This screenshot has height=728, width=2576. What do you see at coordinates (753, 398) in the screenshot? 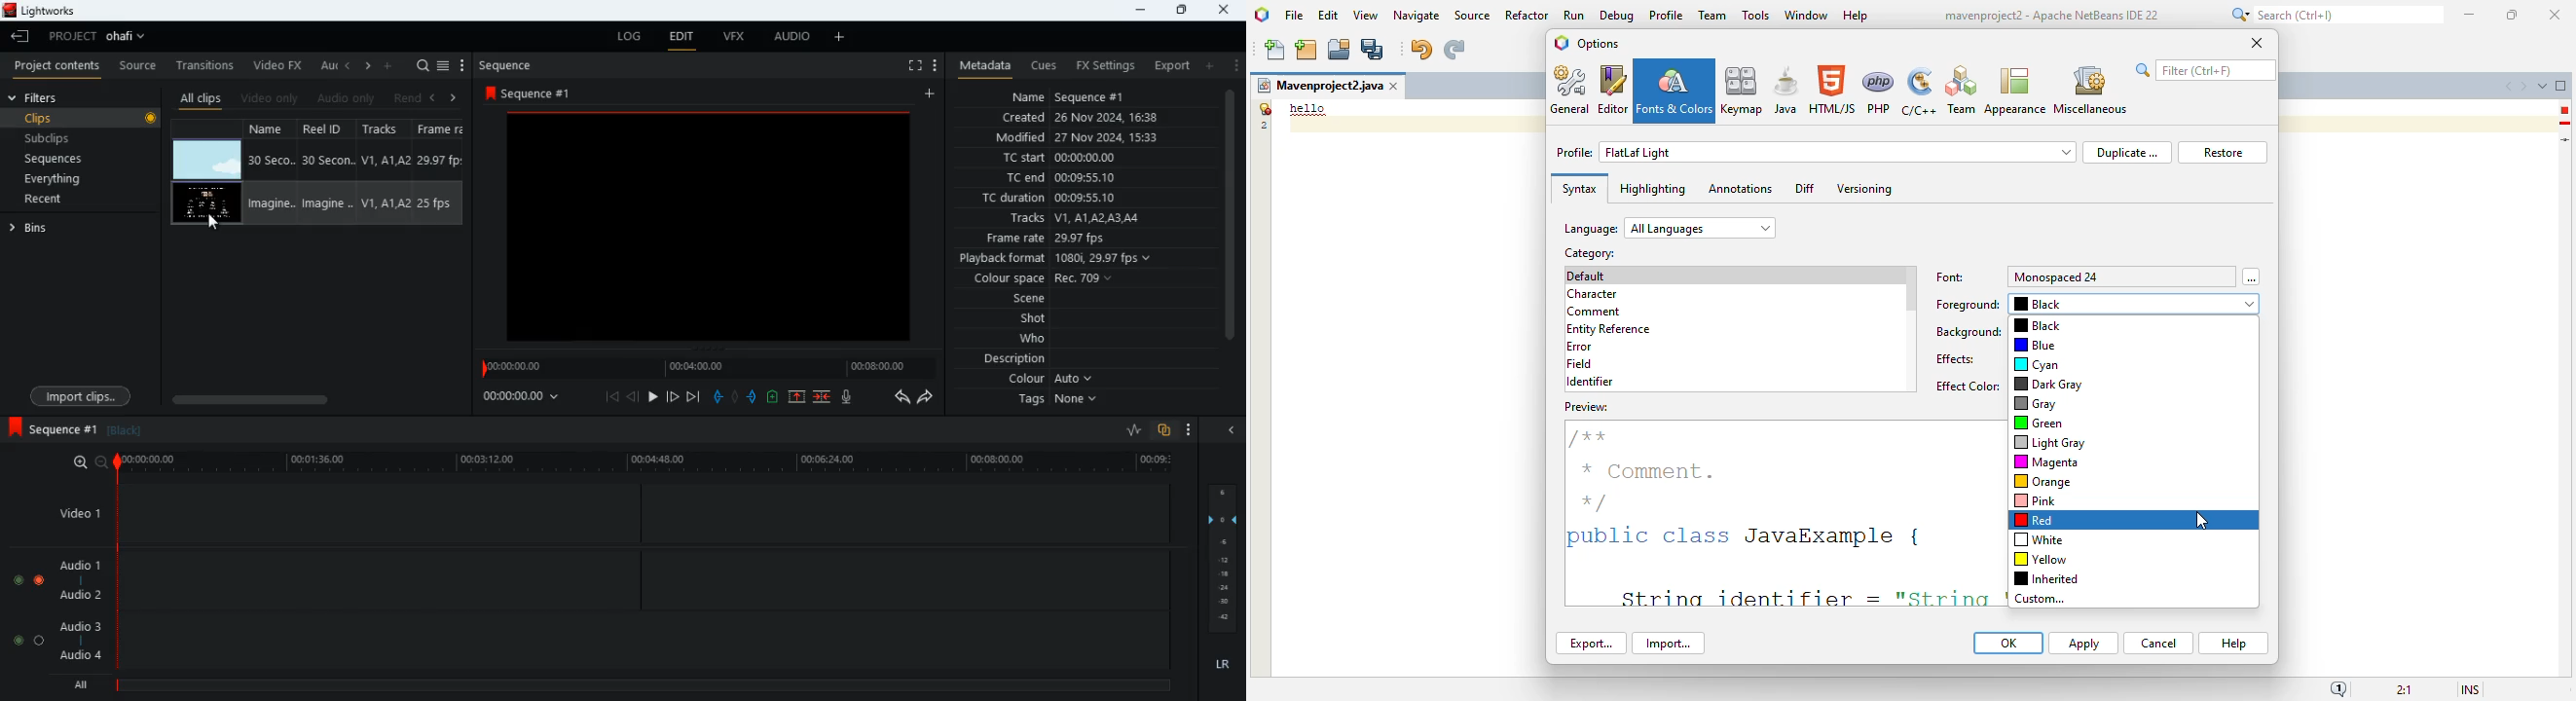
I see `push` at bounding box center [753, 398].